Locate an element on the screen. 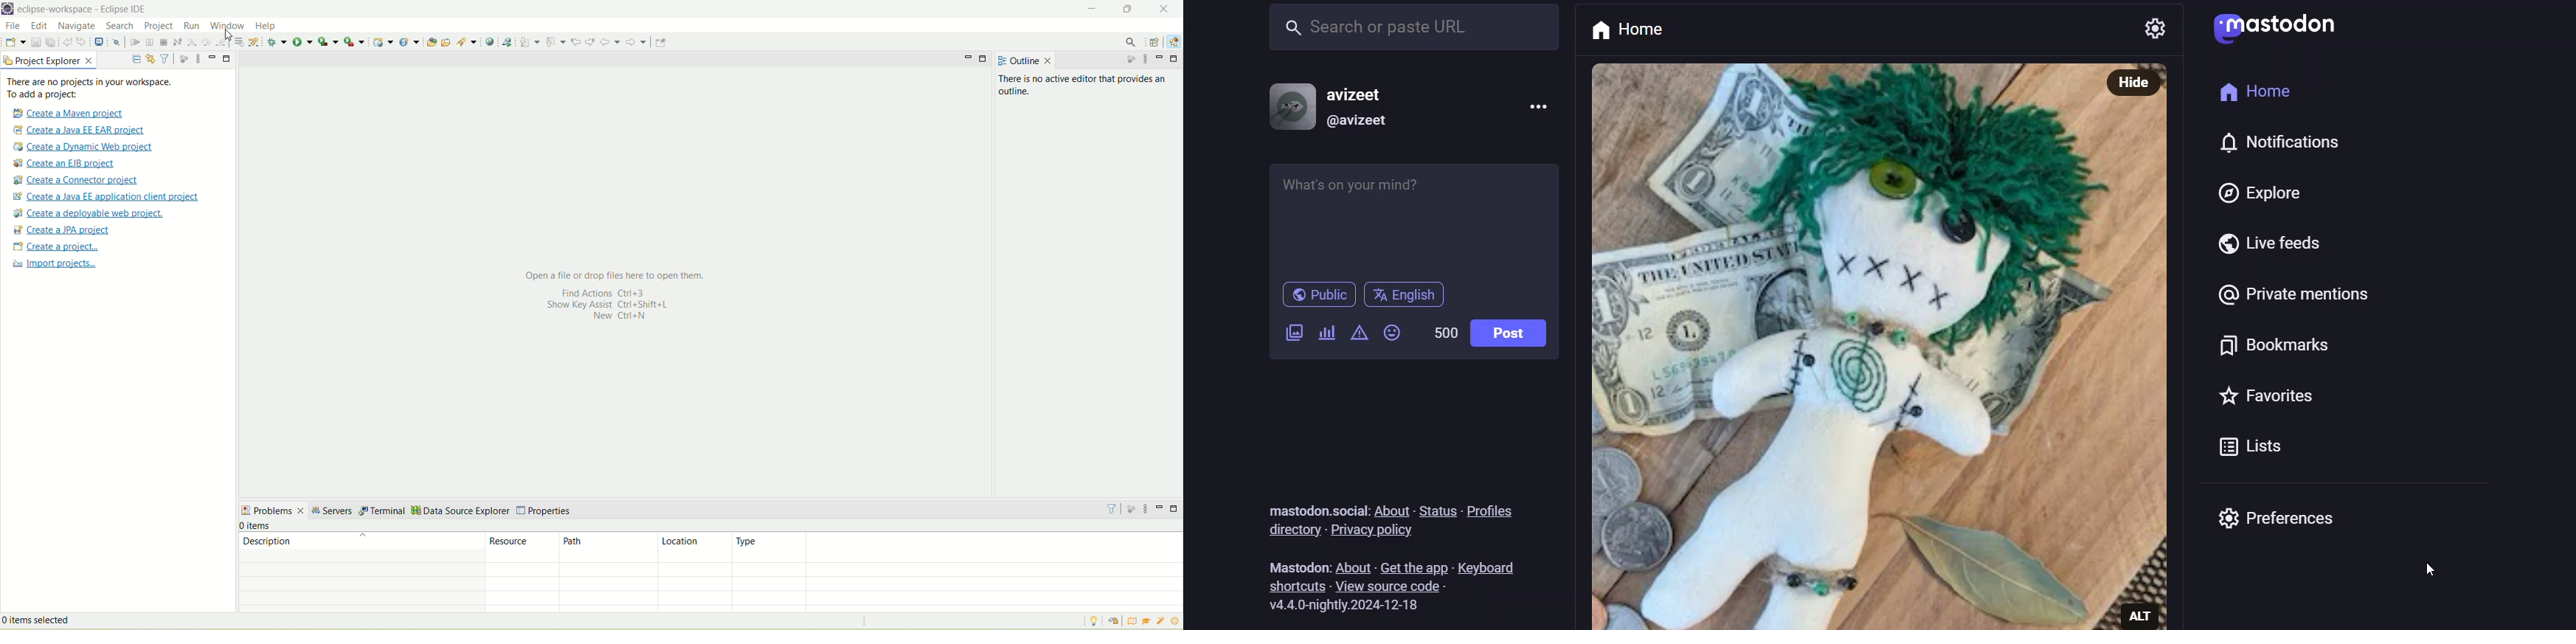 This screenshot has height=644, width=2576. coverage is located at coordinates (329, 41).